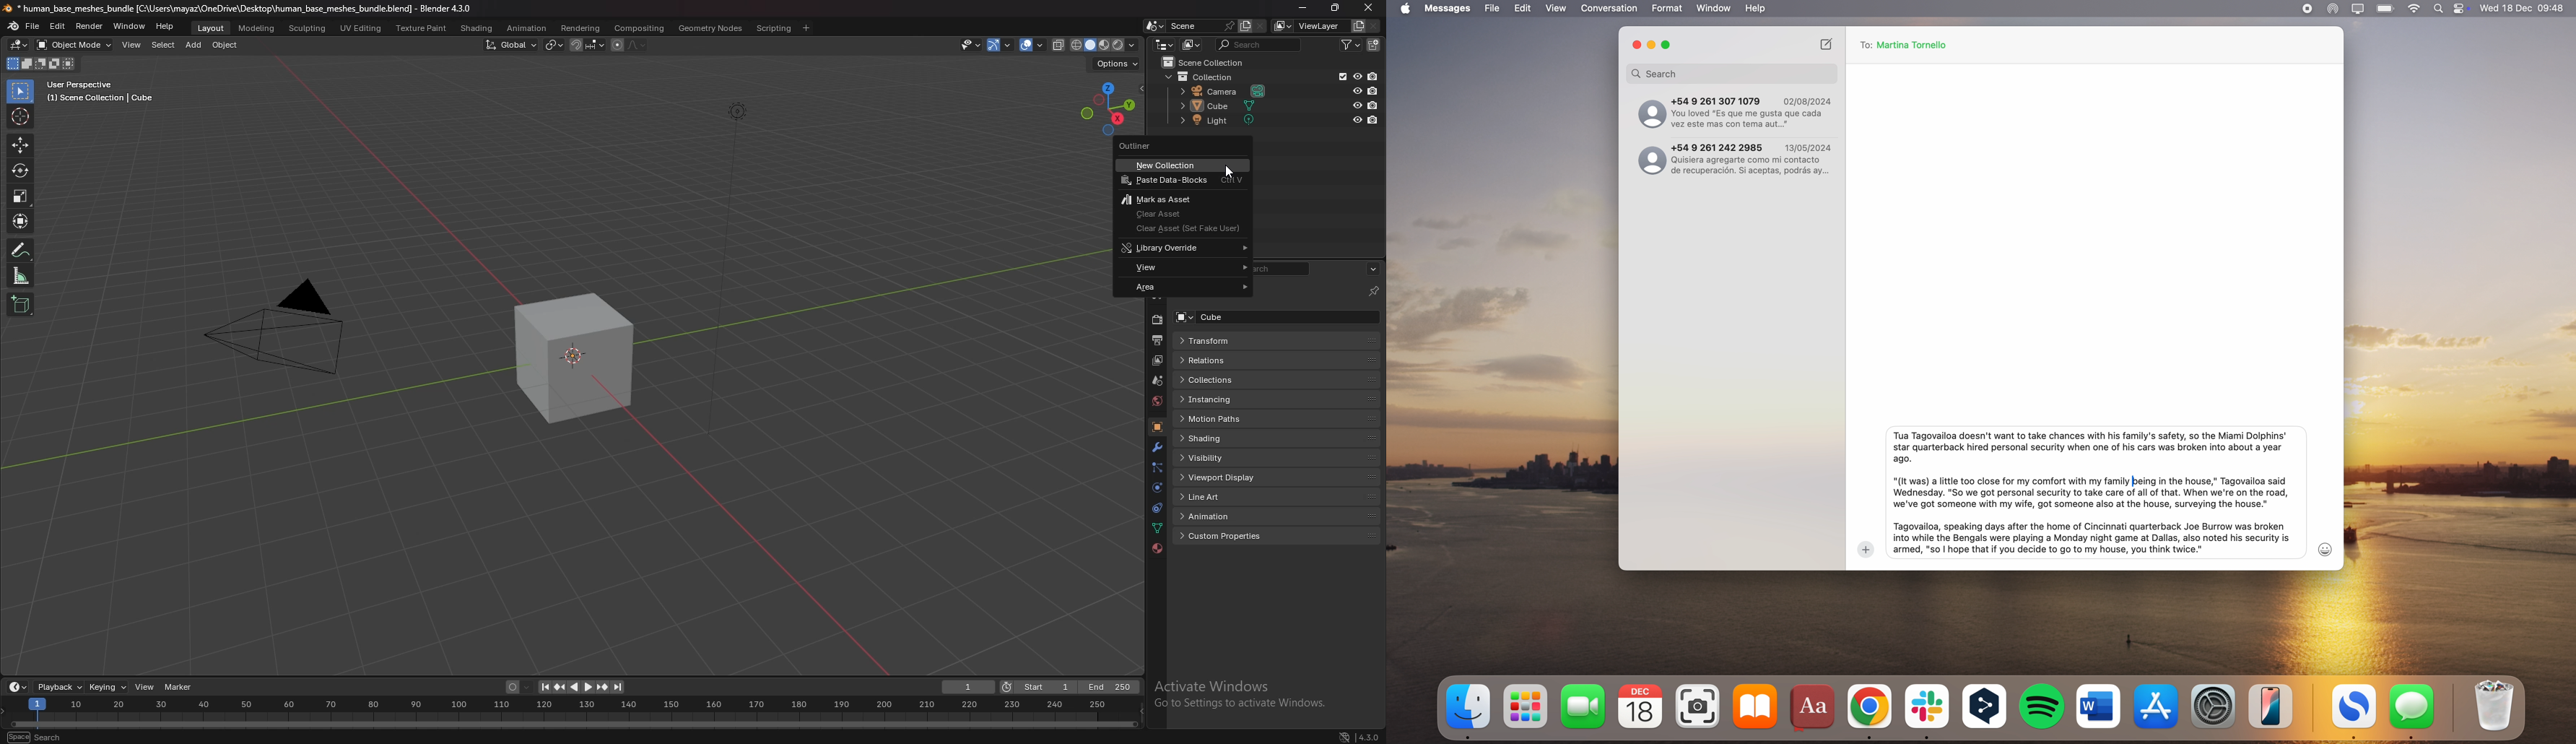  I want to click on date and hour, so click(2523, 8).